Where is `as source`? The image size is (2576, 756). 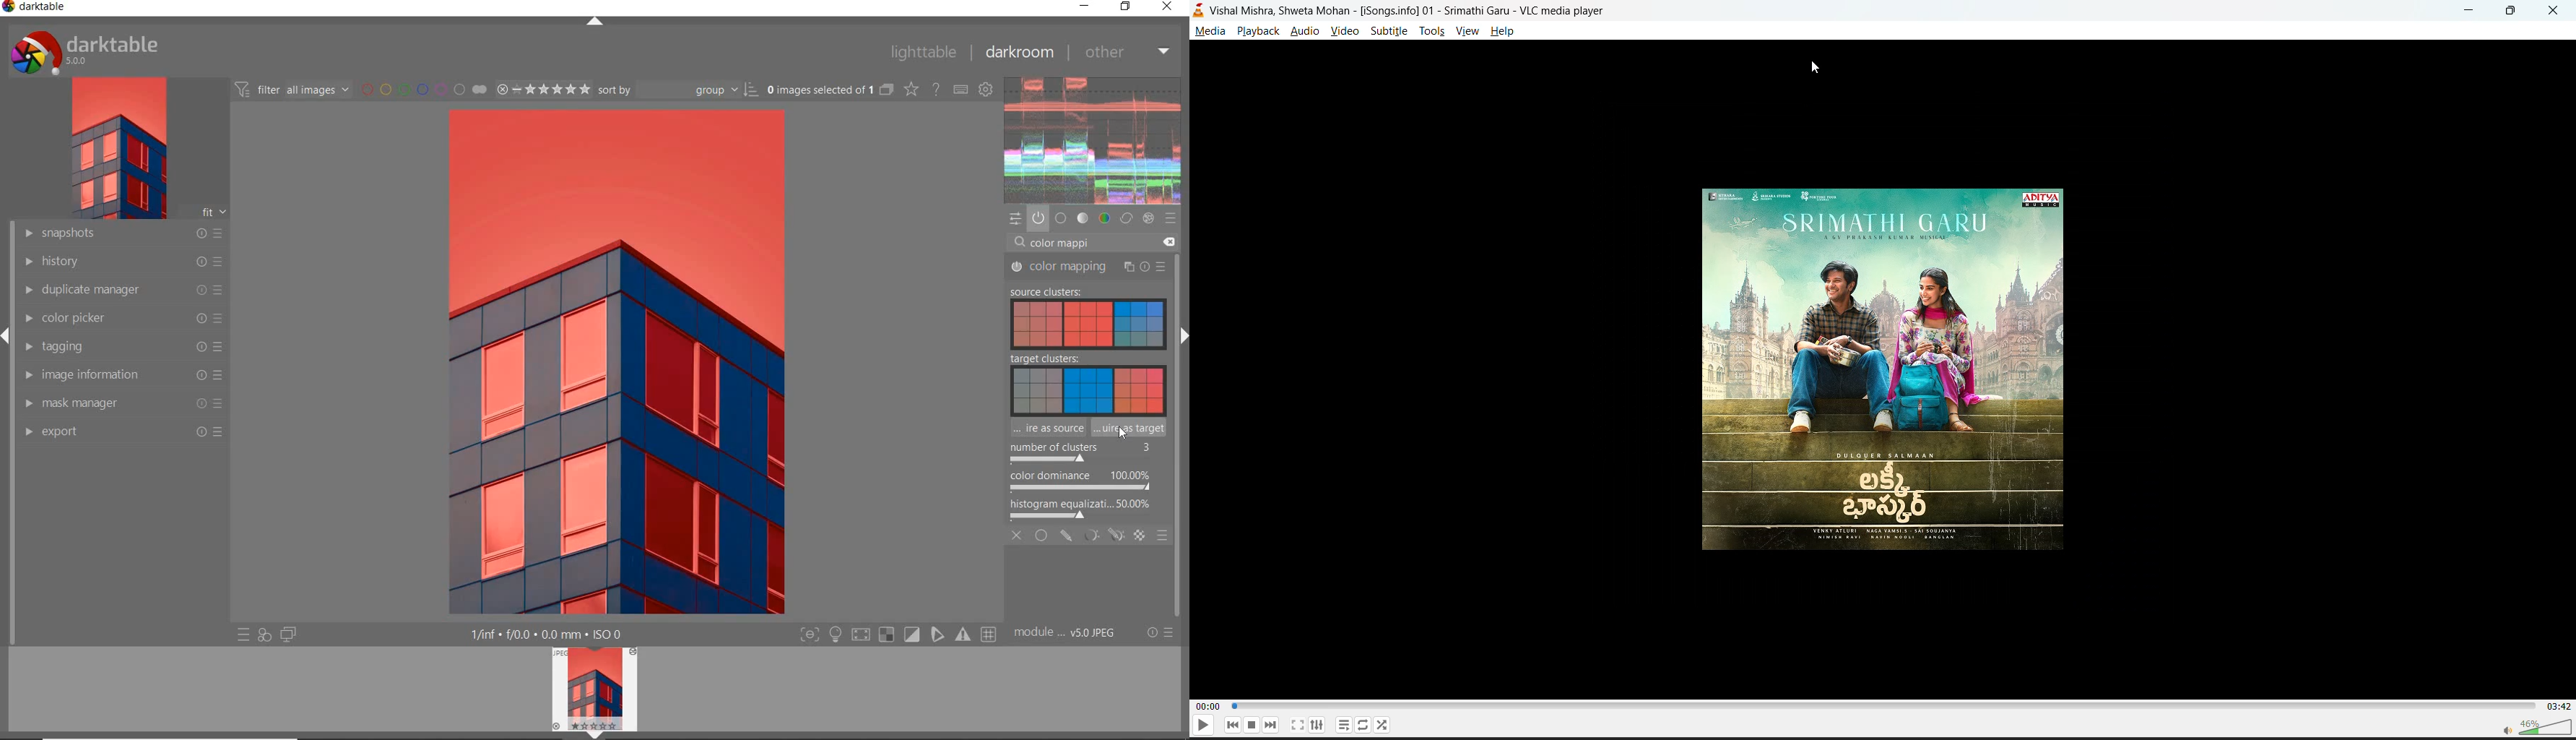
as source is located at coordinates (1041, 430).